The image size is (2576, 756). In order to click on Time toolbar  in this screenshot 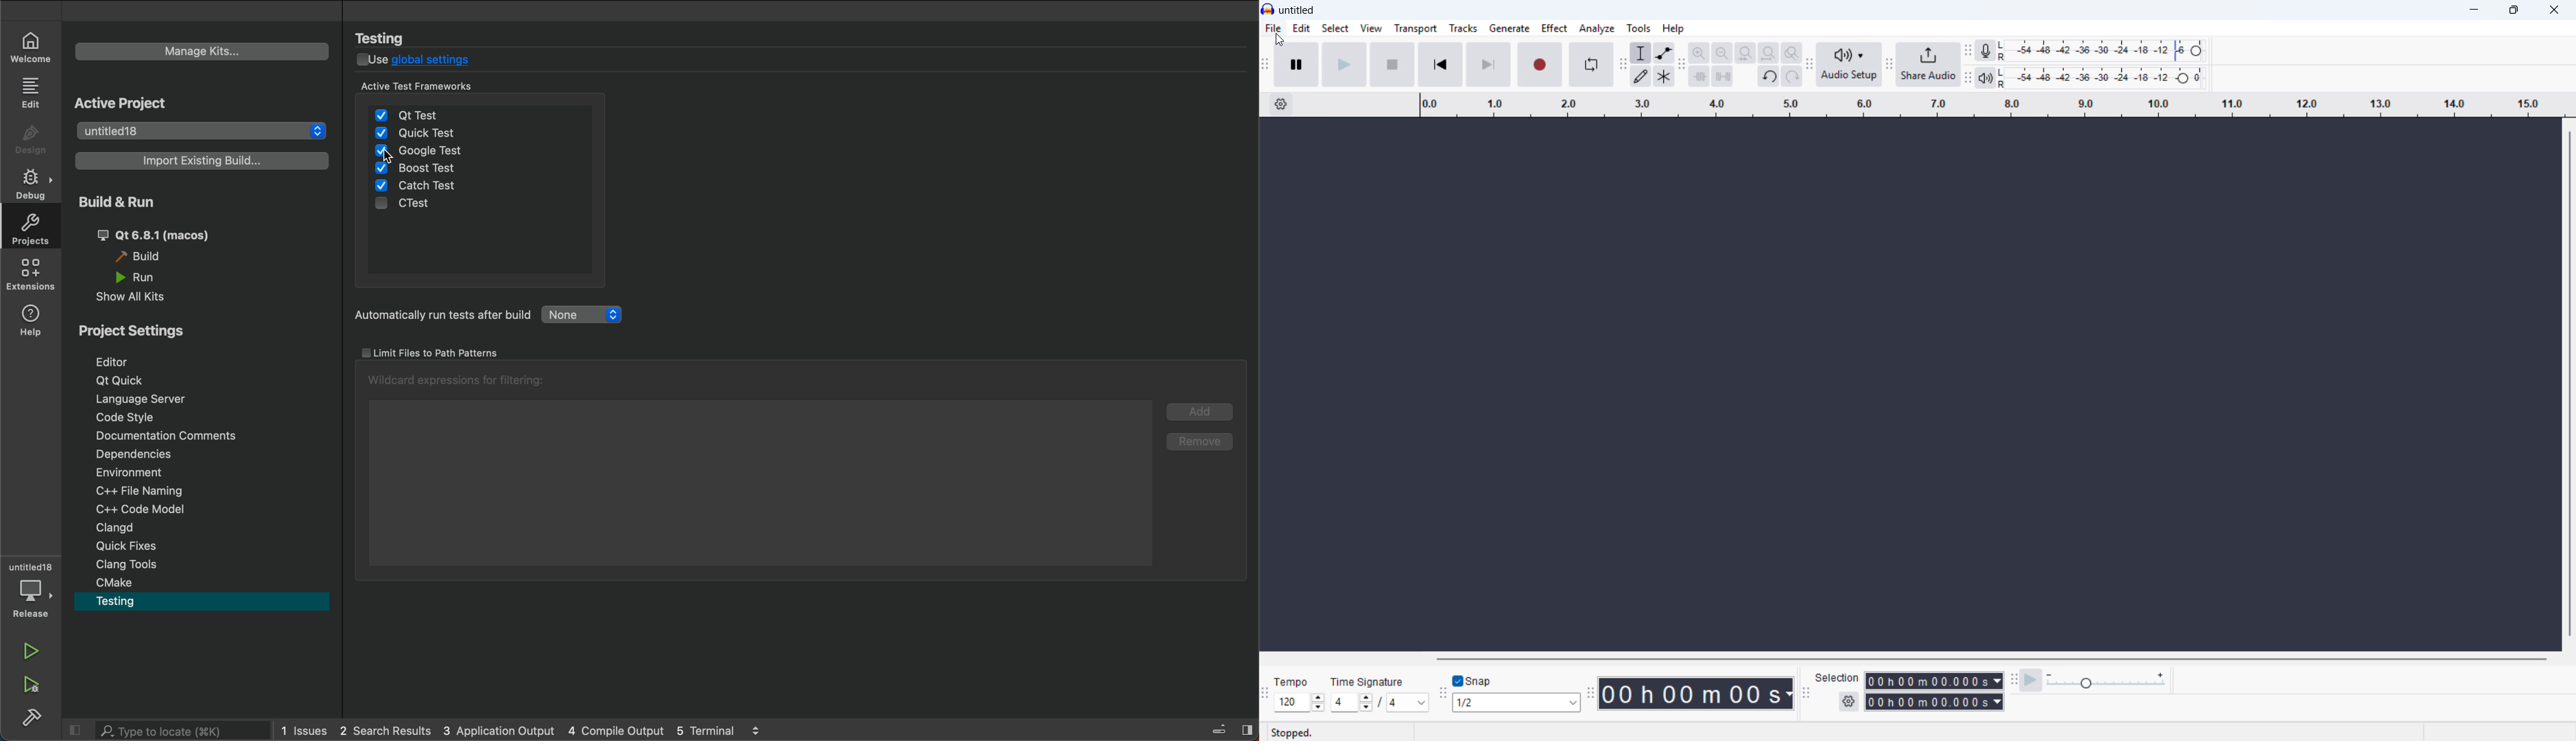, I will do `click(1590, 695)`.